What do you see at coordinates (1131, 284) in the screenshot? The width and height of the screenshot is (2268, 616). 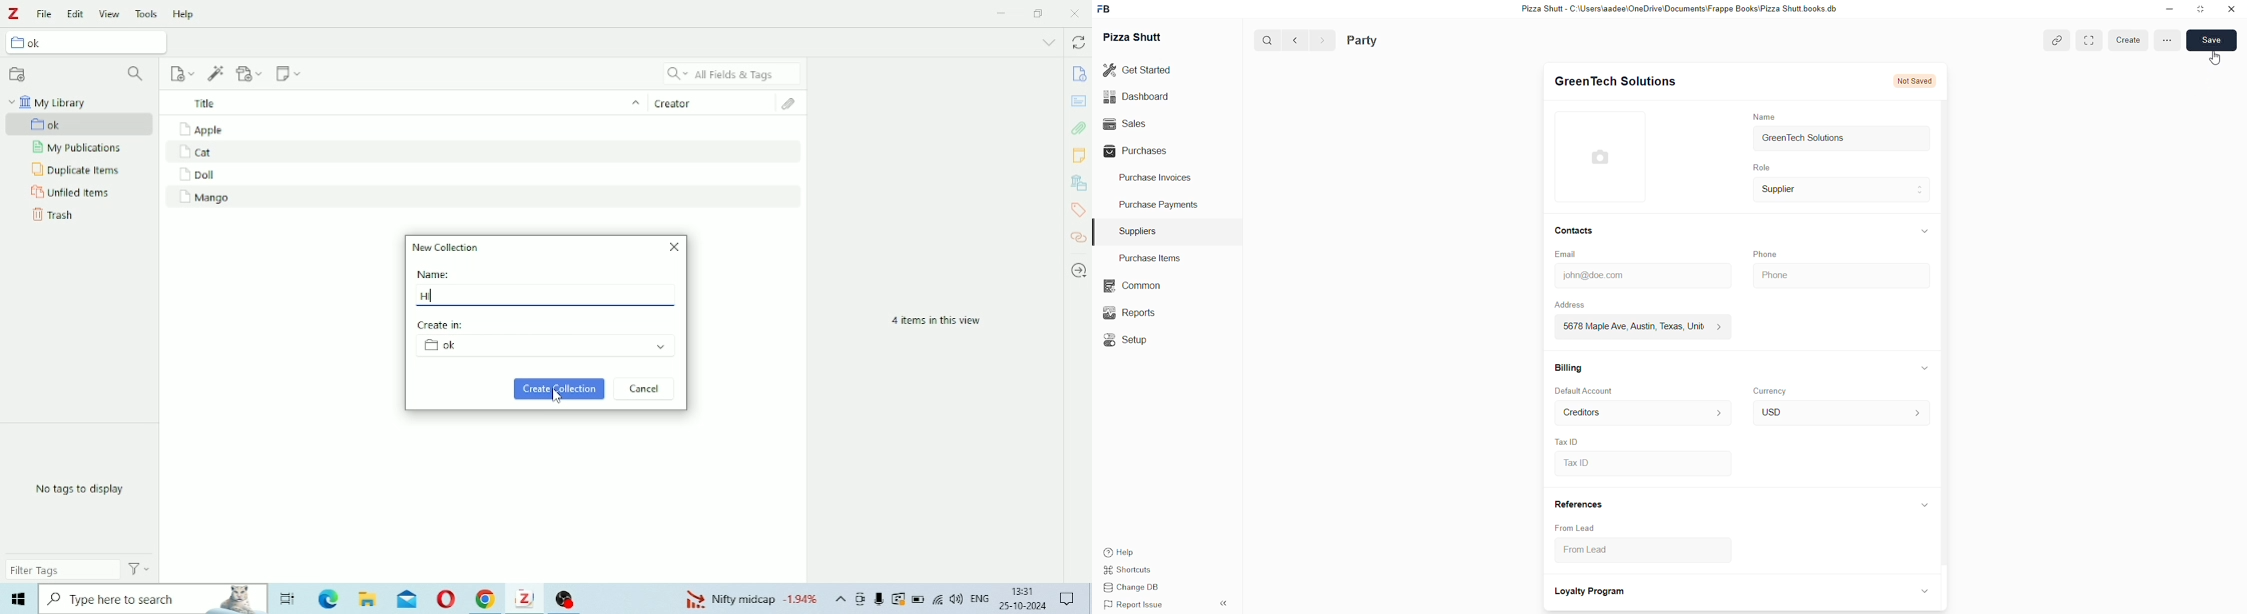 I see `‘Common` at bounding box center [1131, 284].